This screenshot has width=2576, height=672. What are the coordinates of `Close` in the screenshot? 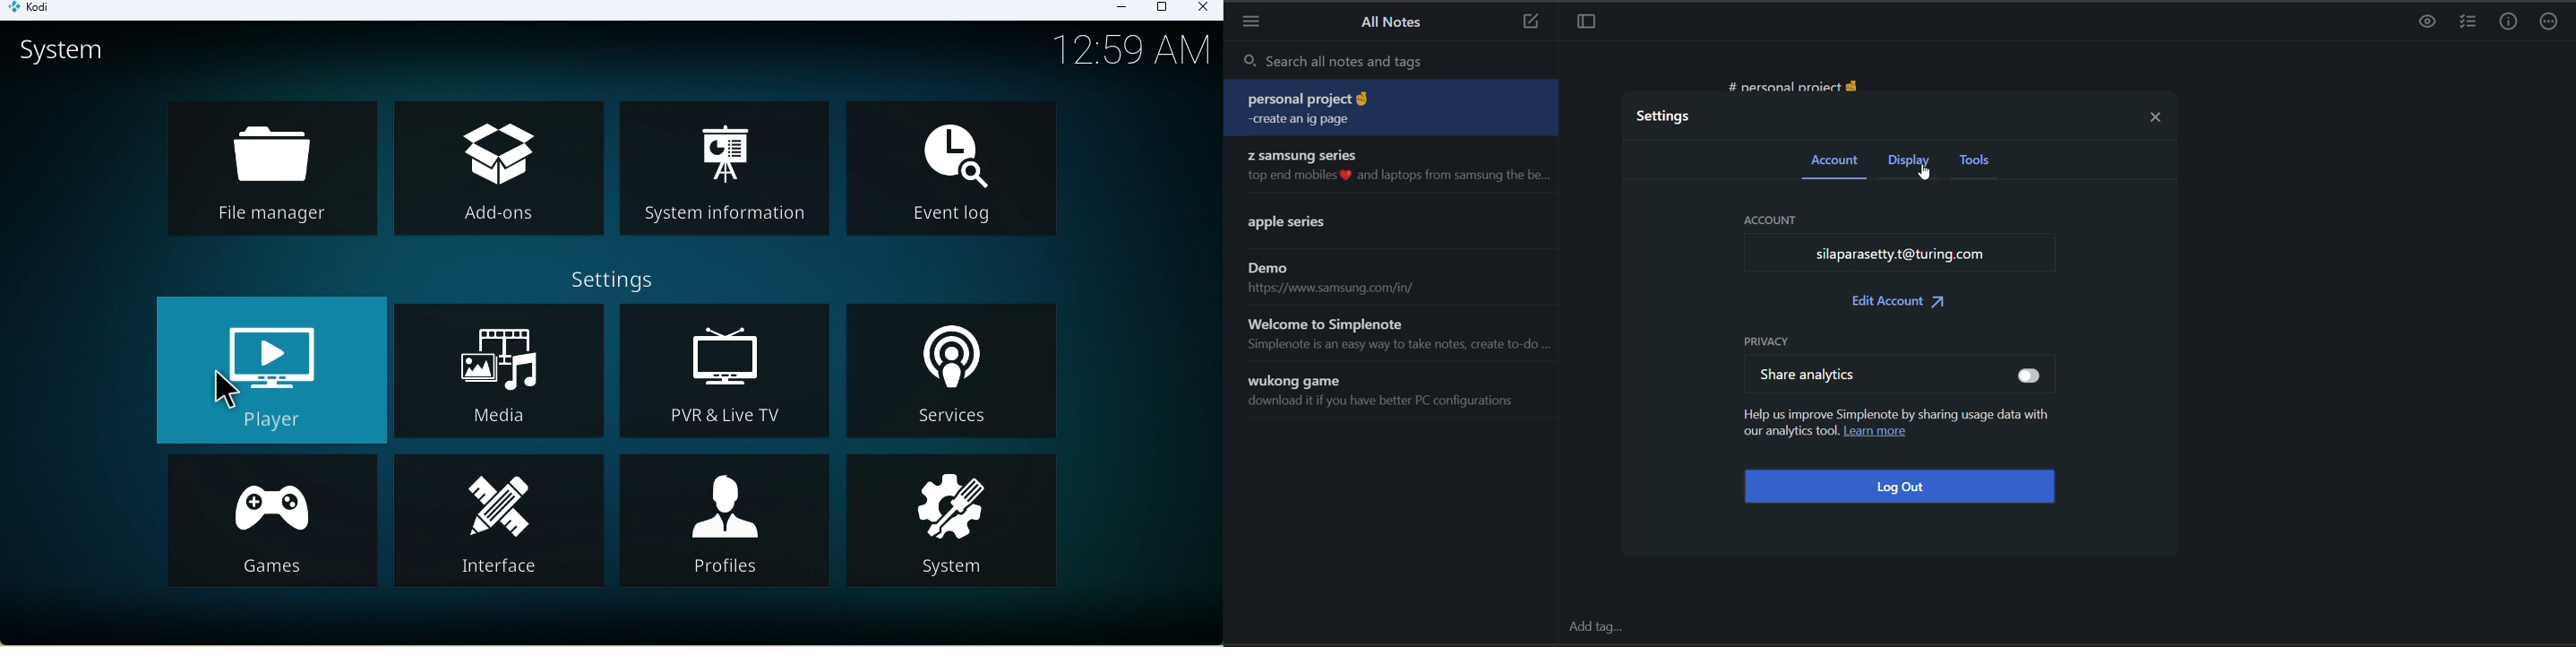 It's located at (1201, 9).